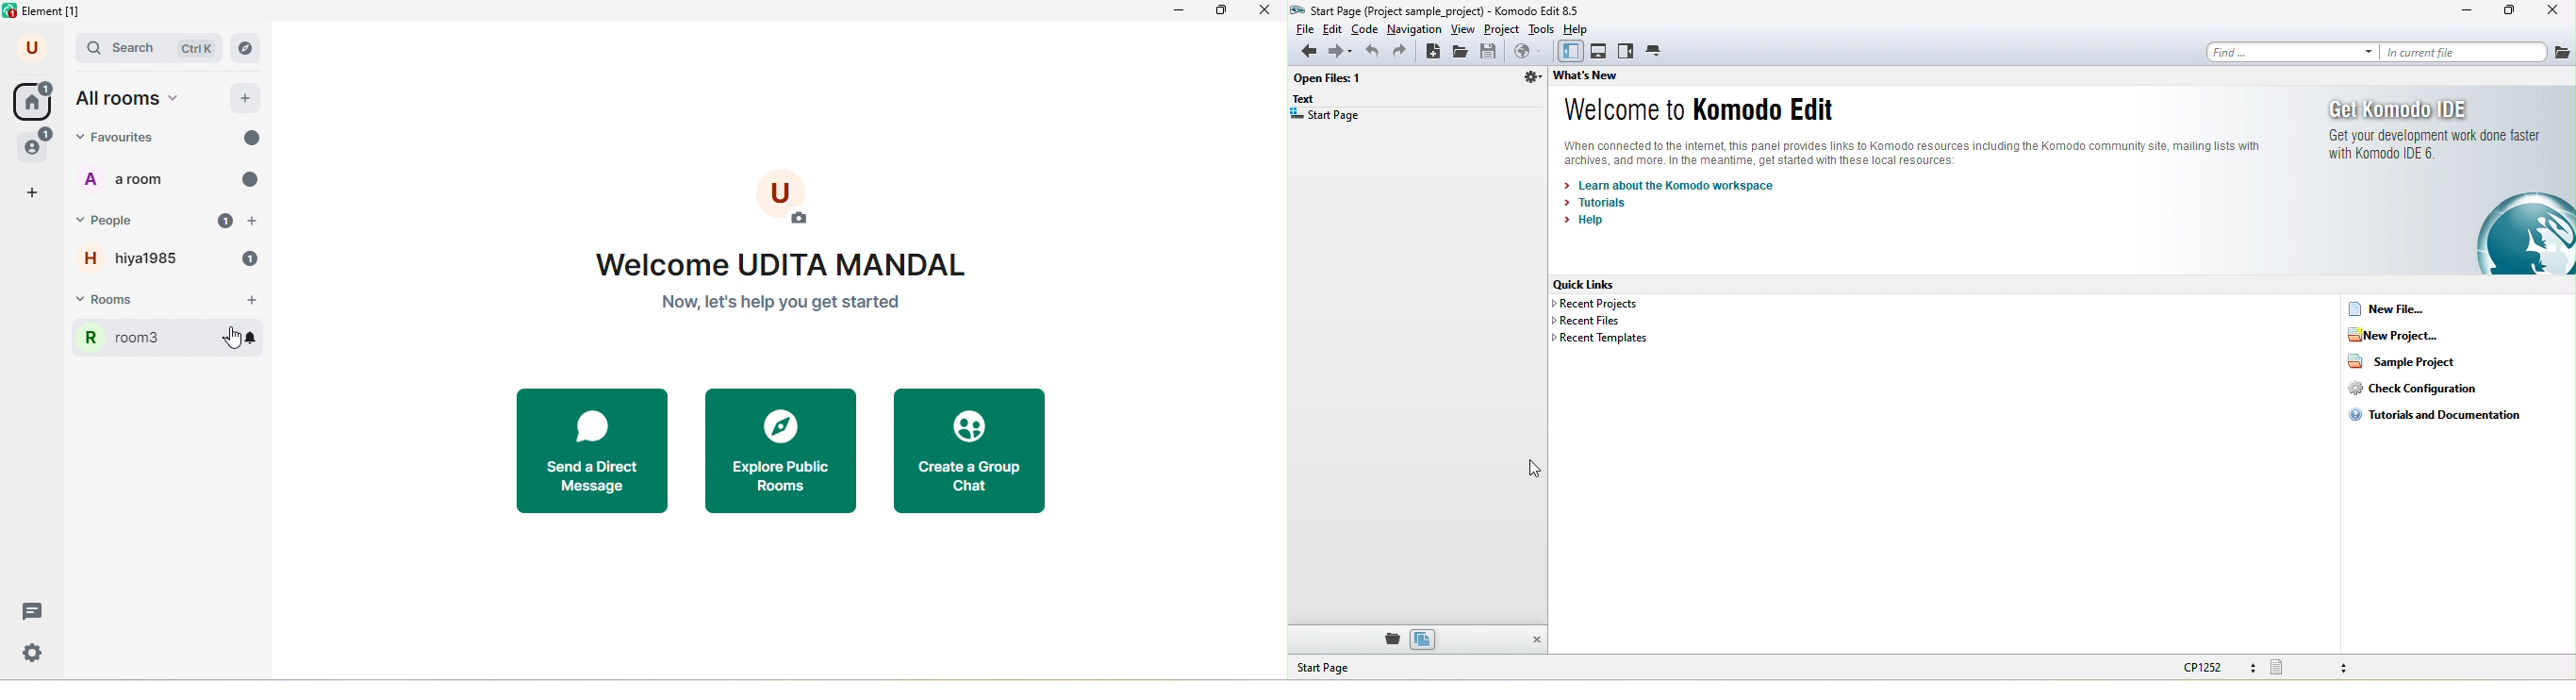 The image size is (2576, 700). What do you see at coordinates (599, 453) in the screenshot?
I see `send a direct chat` at bounding box center [599, 453].